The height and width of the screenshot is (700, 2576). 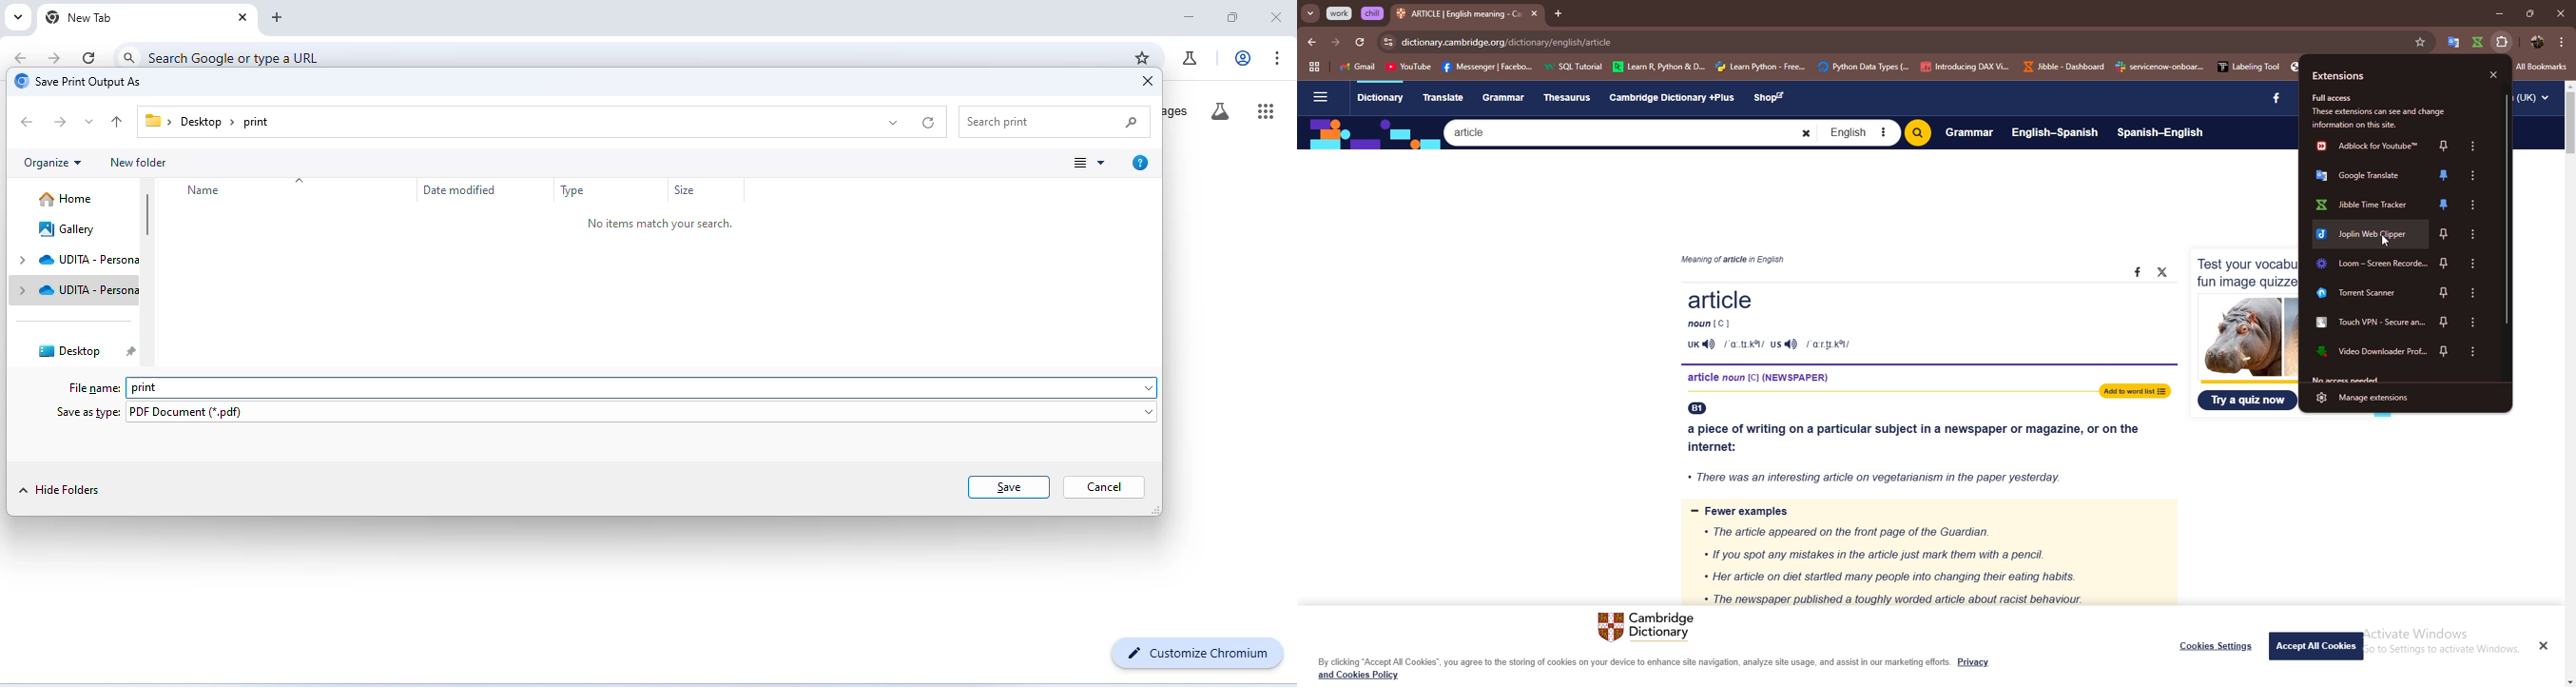 I want to click on resize, so click(x=2530, y=13).